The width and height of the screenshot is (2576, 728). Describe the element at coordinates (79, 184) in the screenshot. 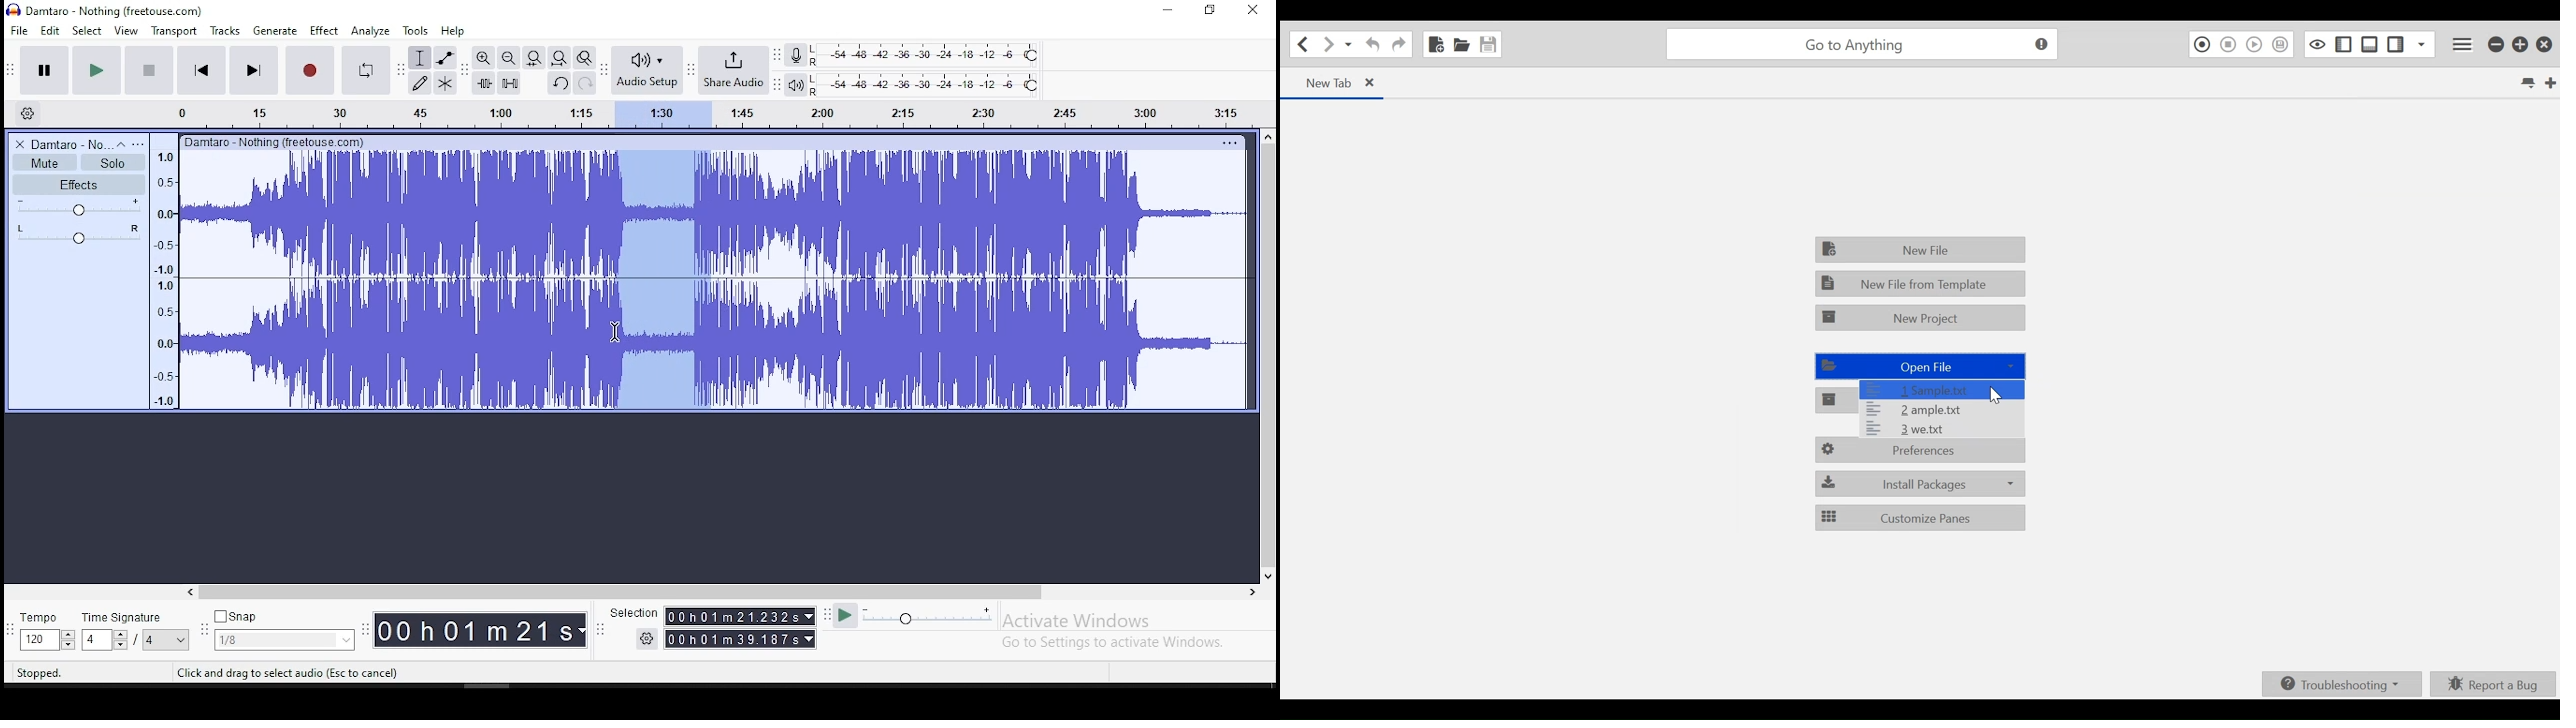

I see `effects` at that location.